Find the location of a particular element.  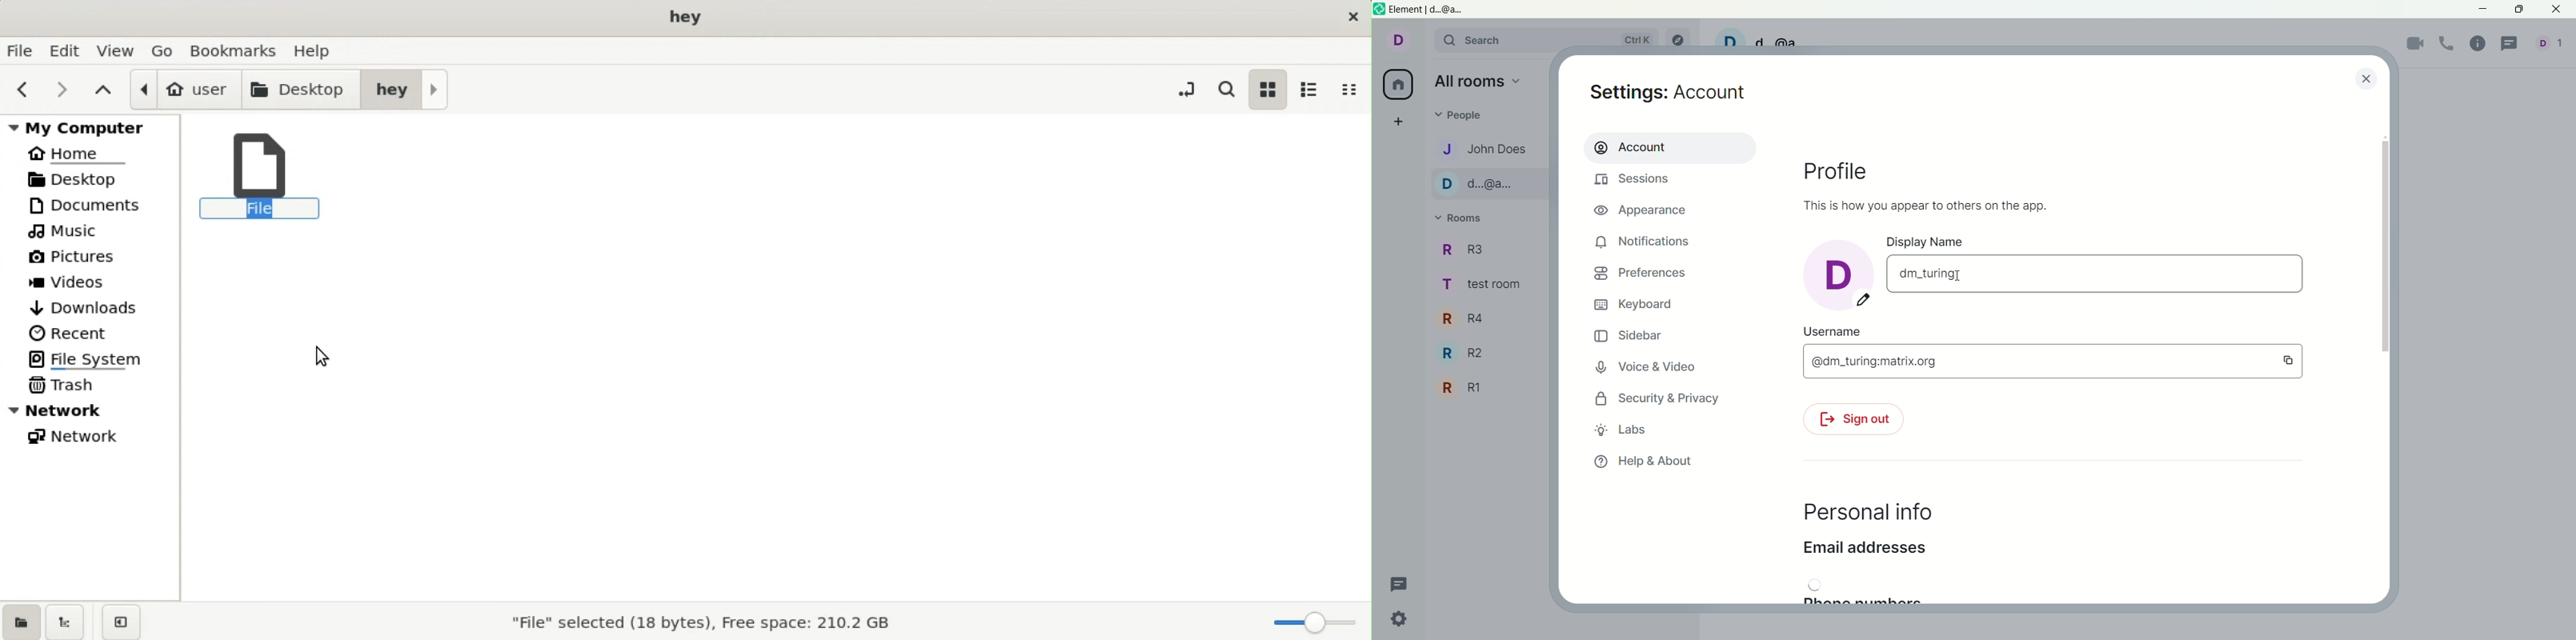

sessions is located at coordinates (1636, 181).